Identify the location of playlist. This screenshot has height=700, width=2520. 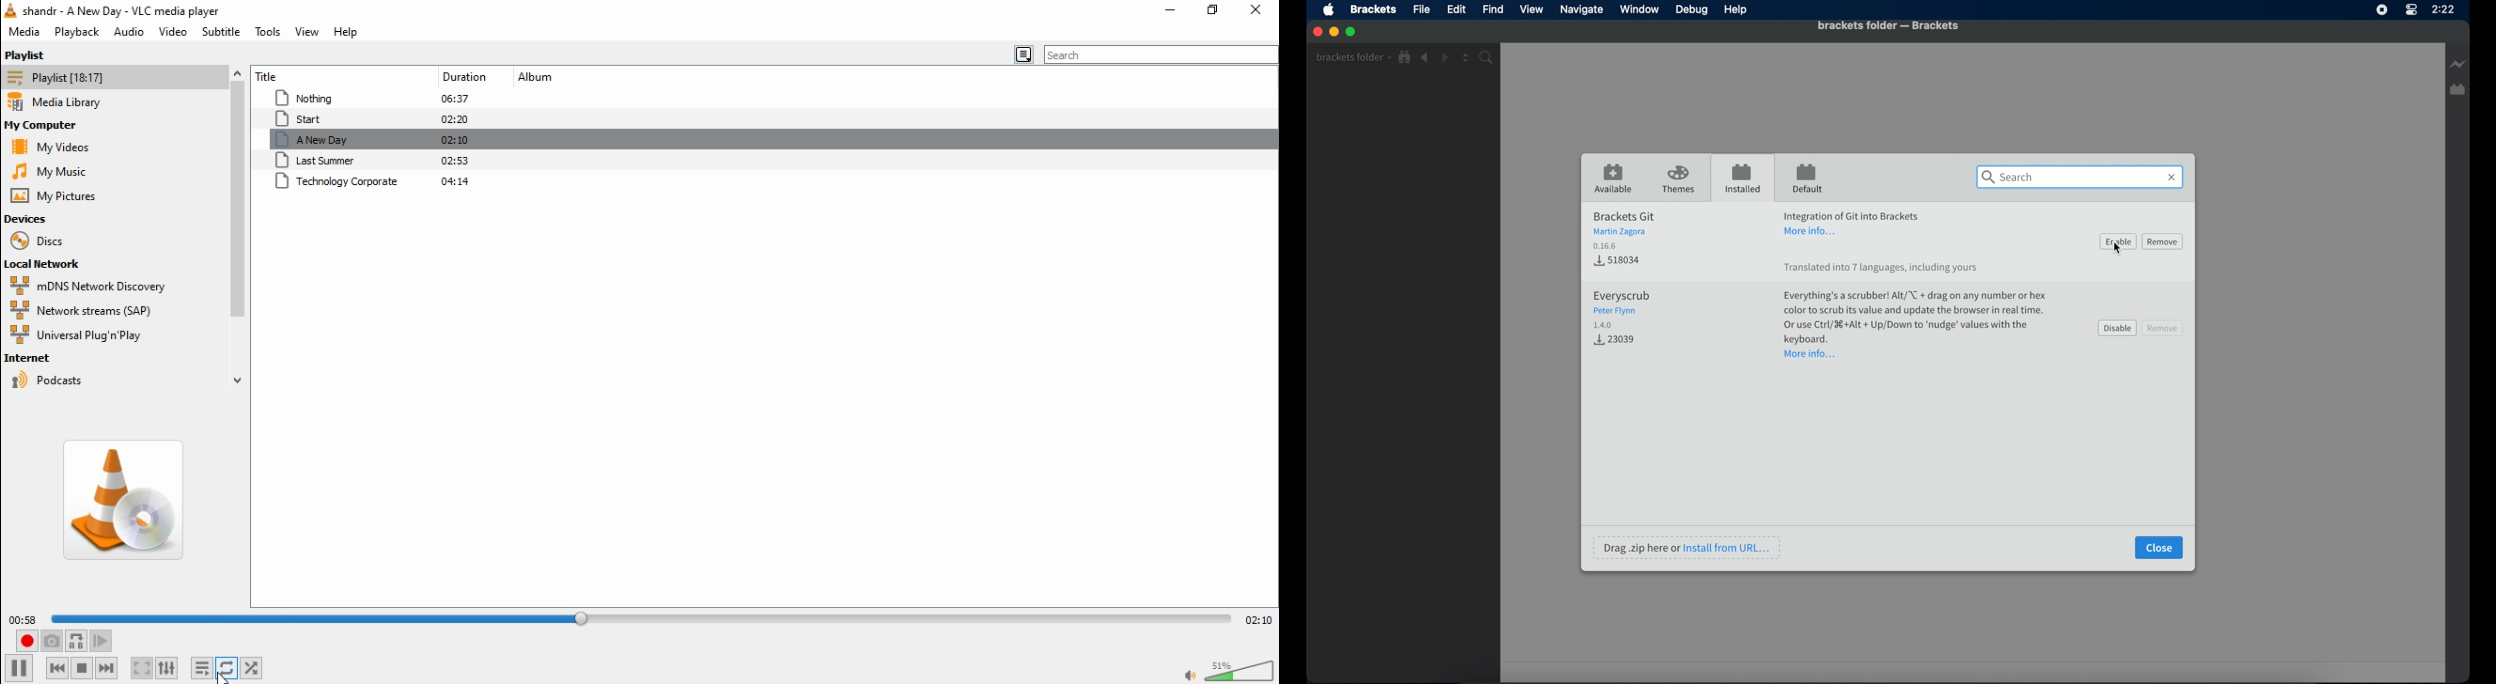
(61, 77).